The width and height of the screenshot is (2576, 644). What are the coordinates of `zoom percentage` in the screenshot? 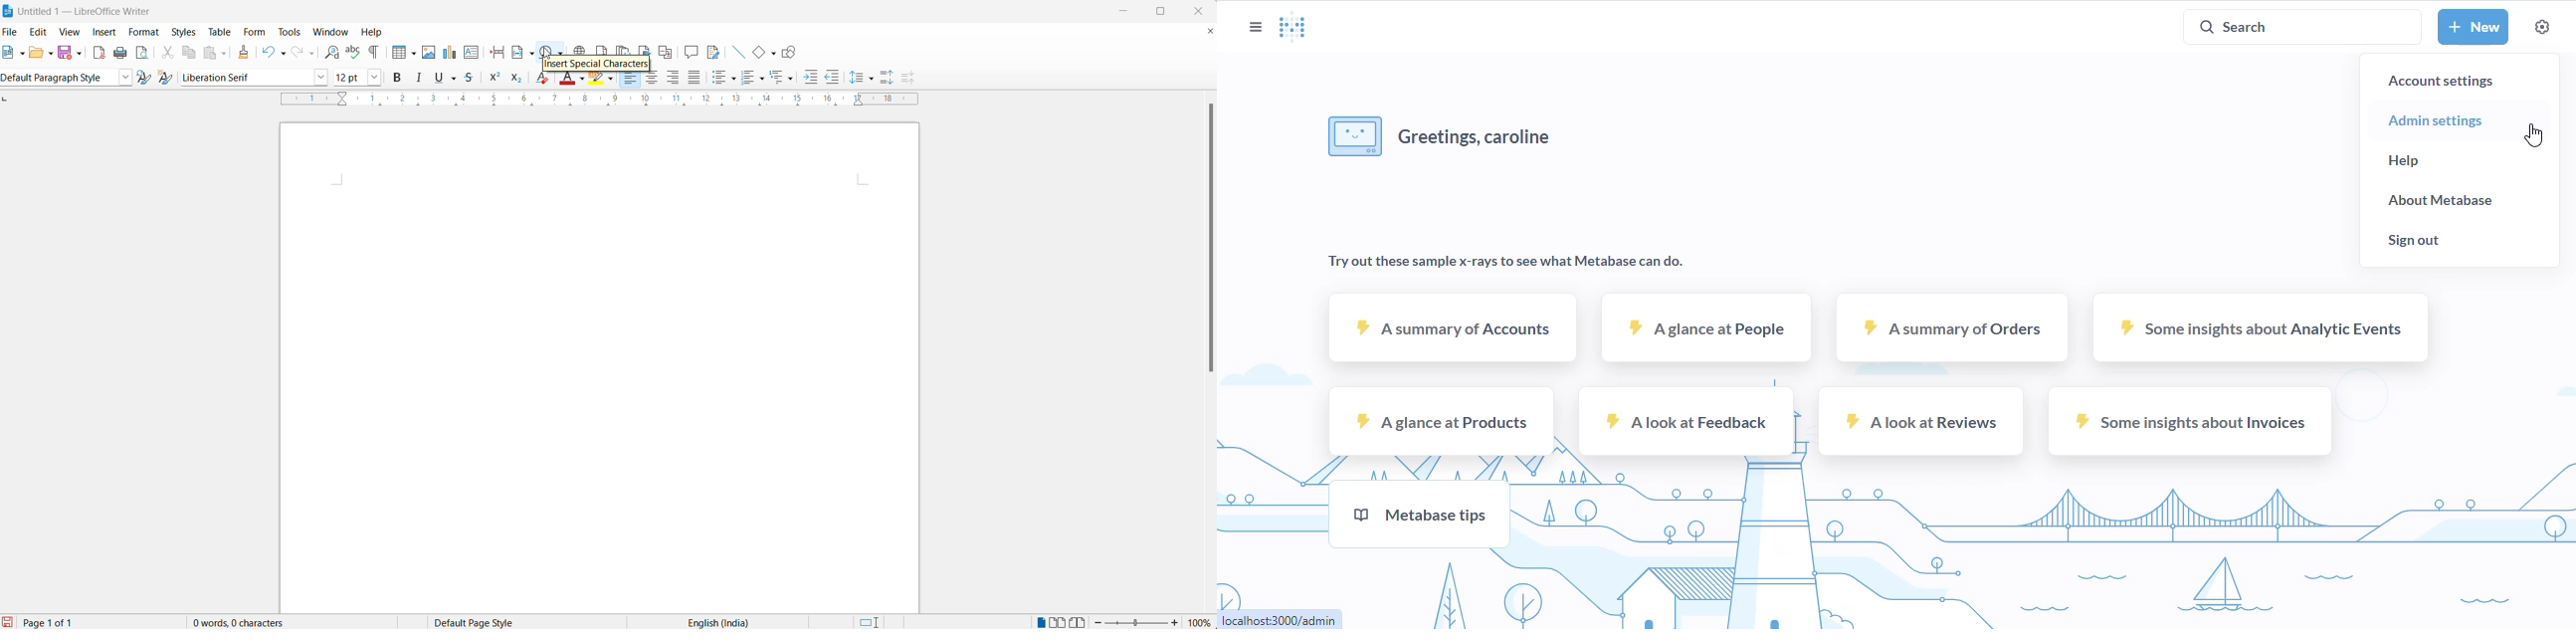 It's located at (1202, 622).